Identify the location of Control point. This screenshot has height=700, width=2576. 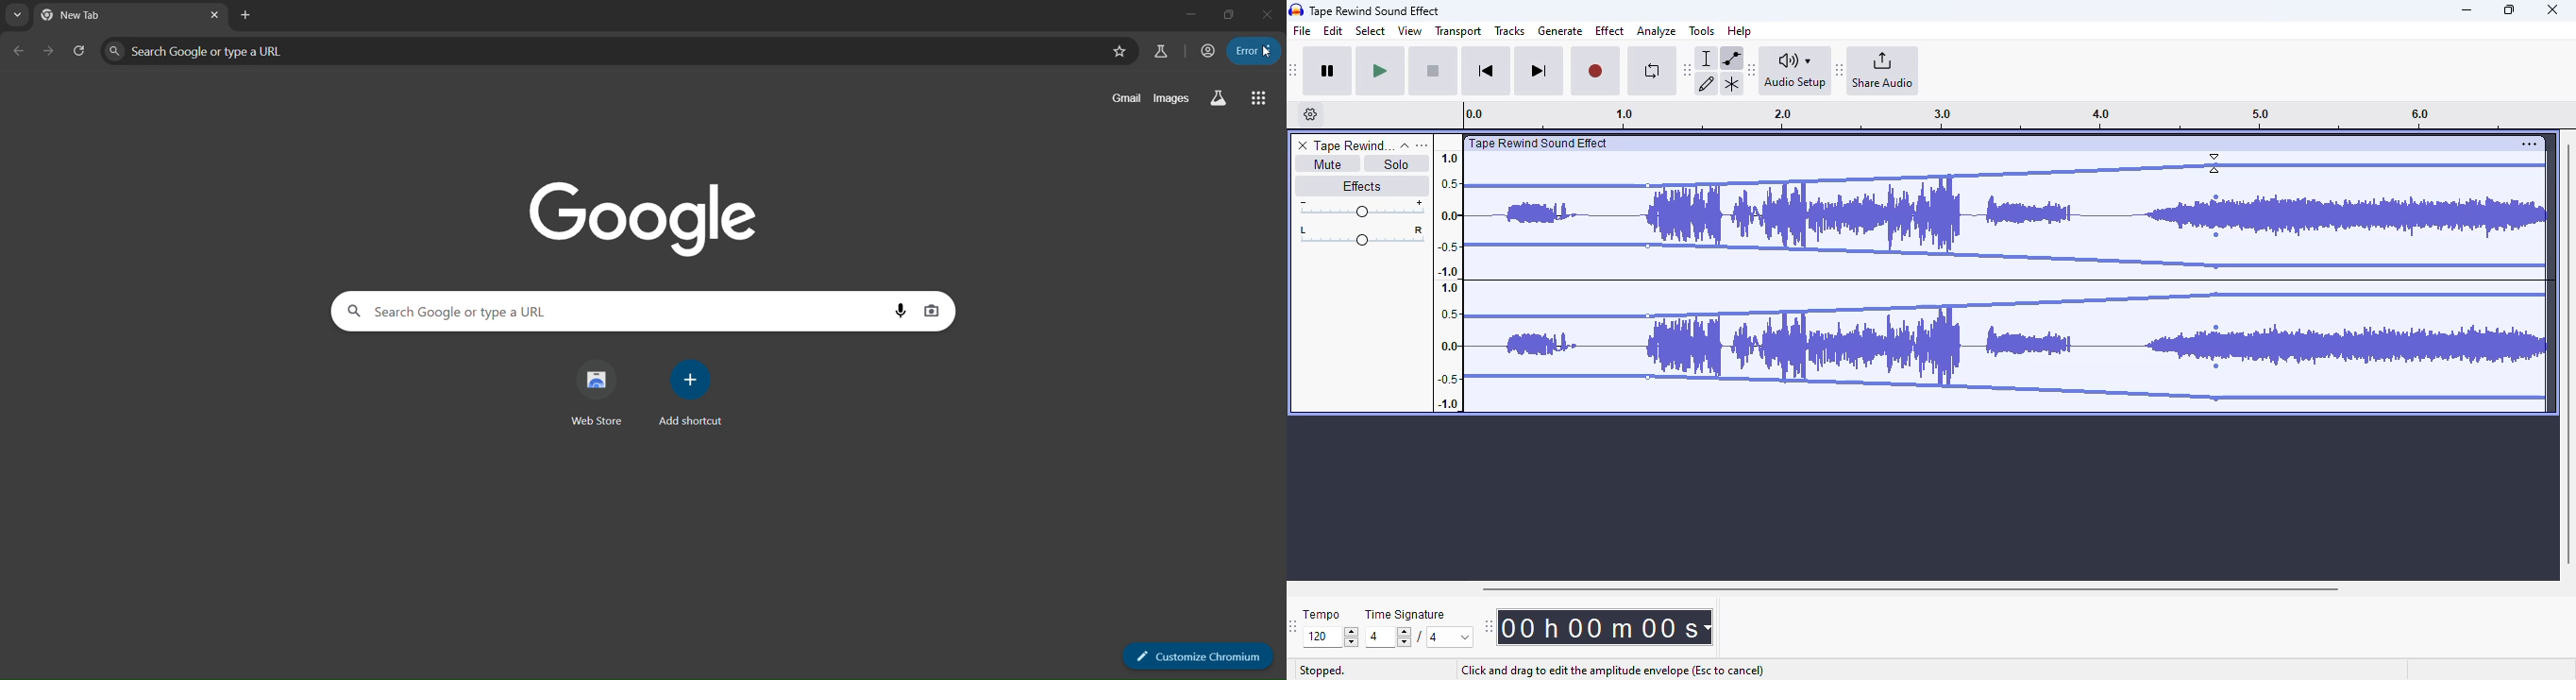
(1648, 186).